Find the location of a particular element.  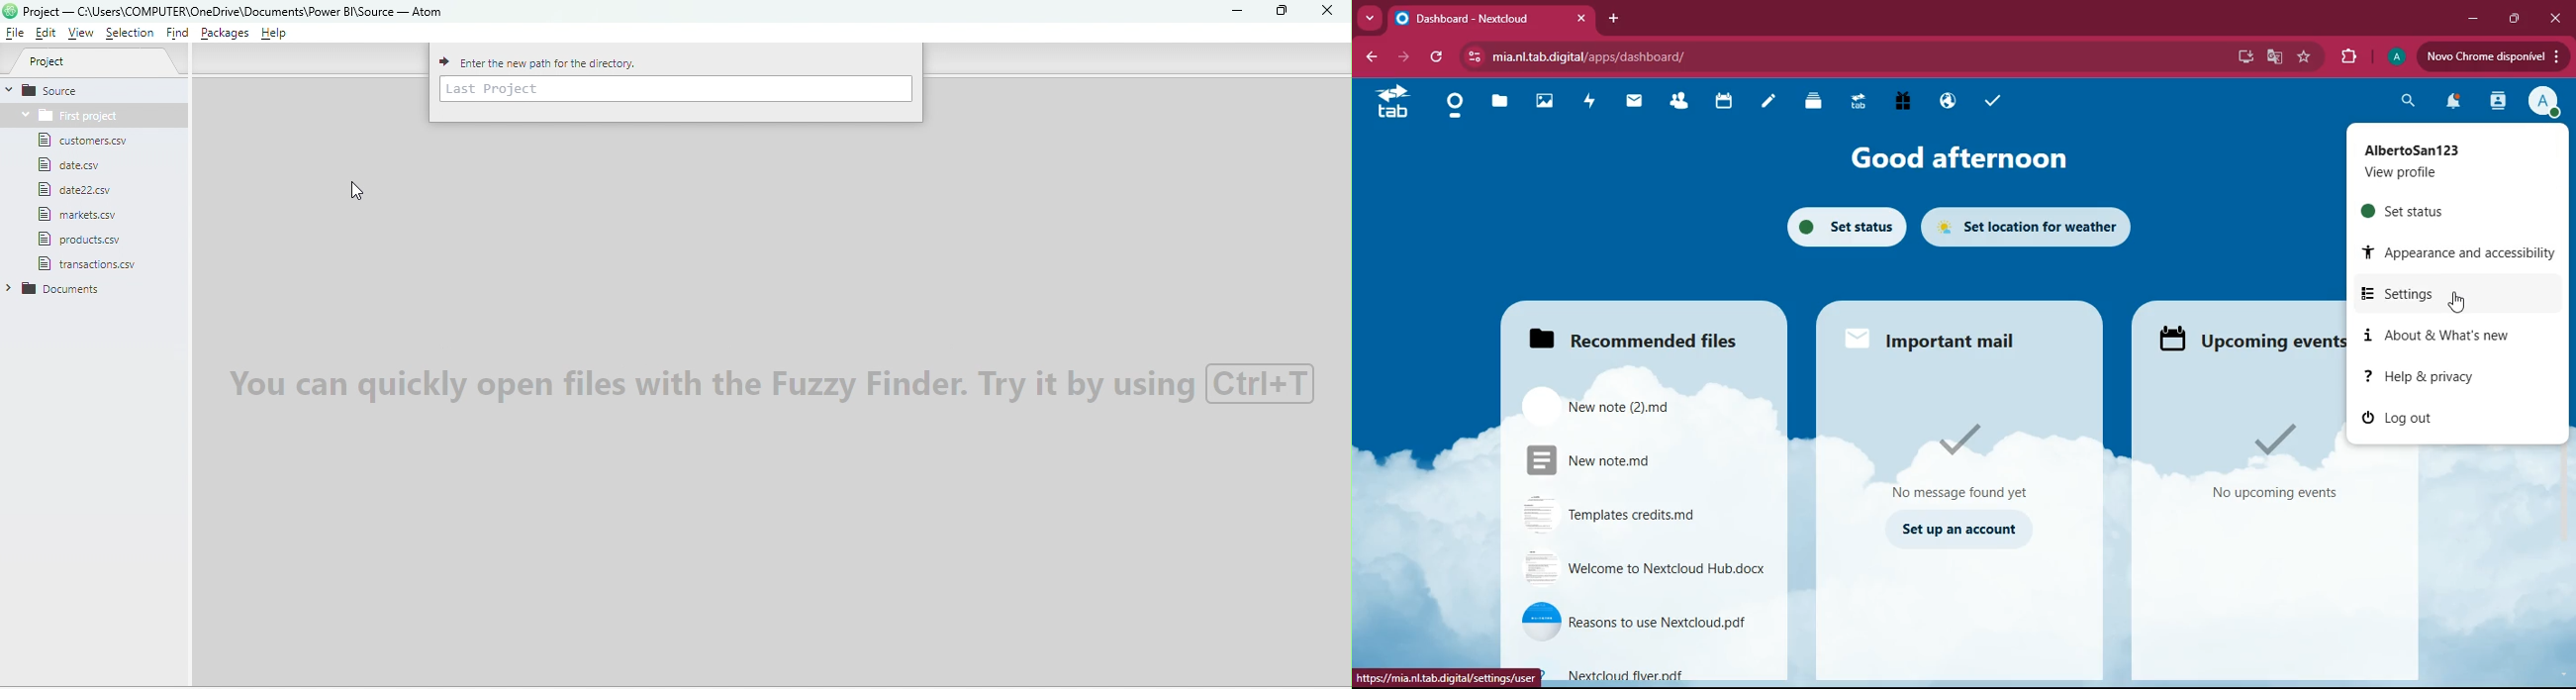

gift  is located at coordinates (1910, 102).